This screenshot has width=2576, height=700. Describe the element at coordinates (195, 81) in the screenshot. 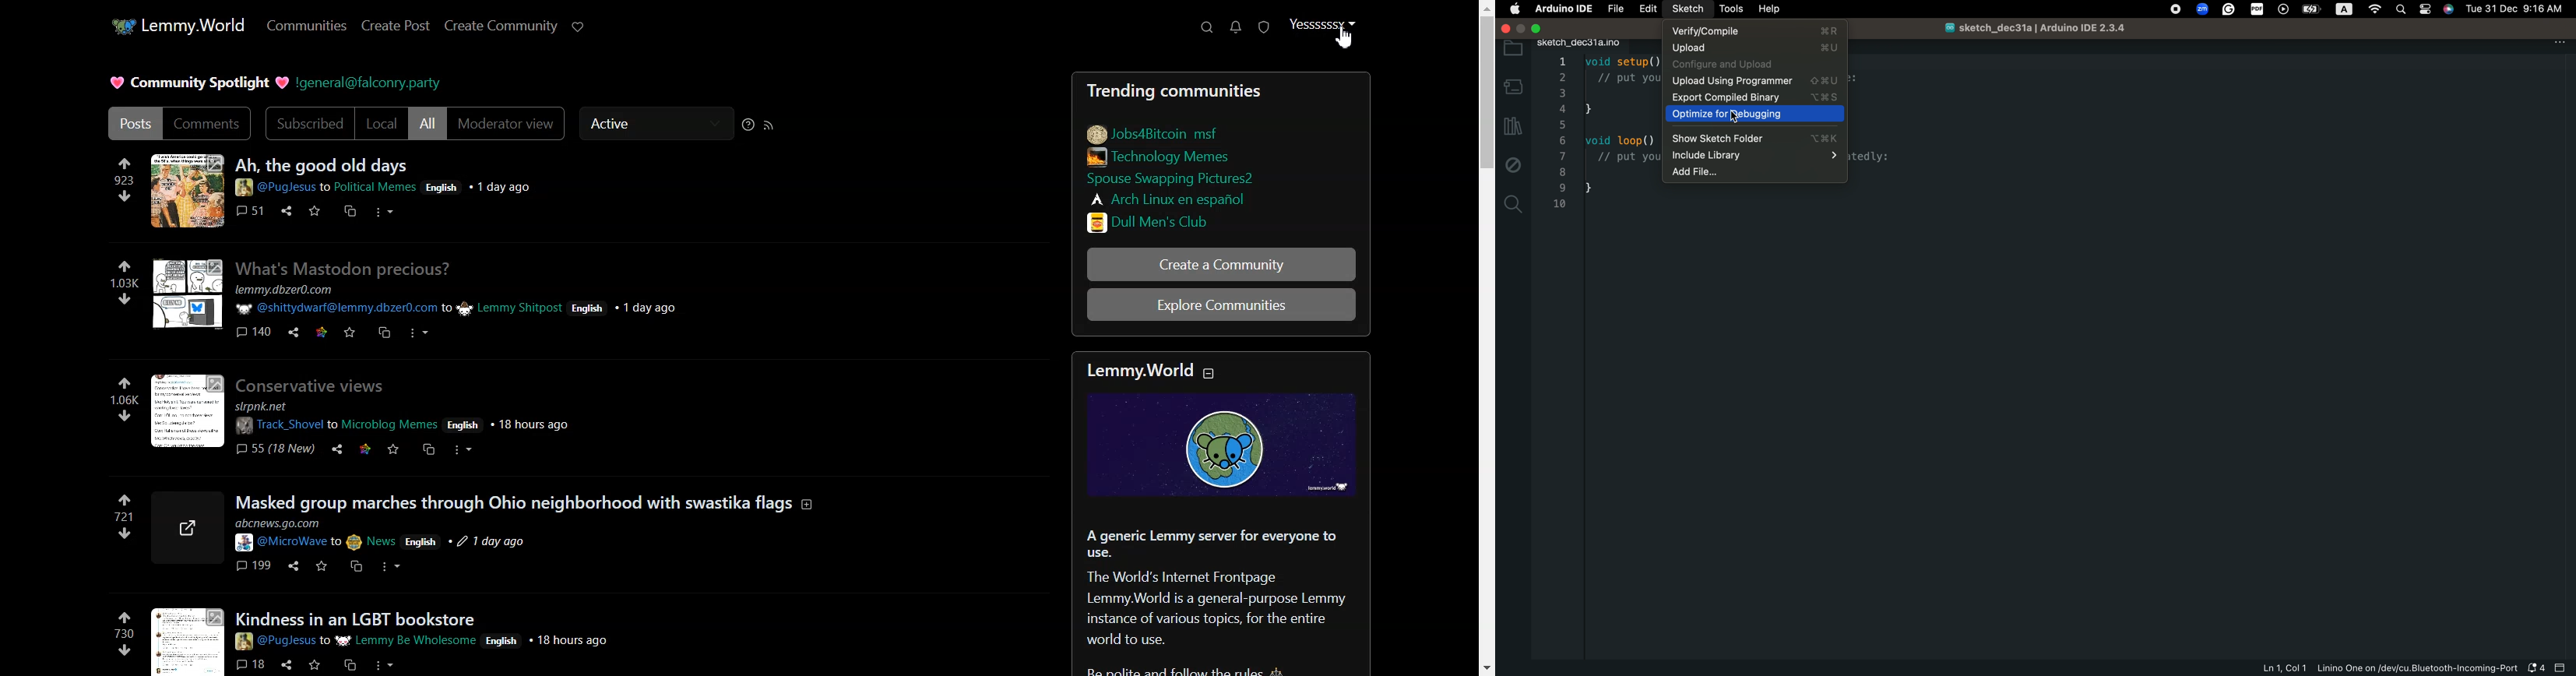

I see `Text` at that location.